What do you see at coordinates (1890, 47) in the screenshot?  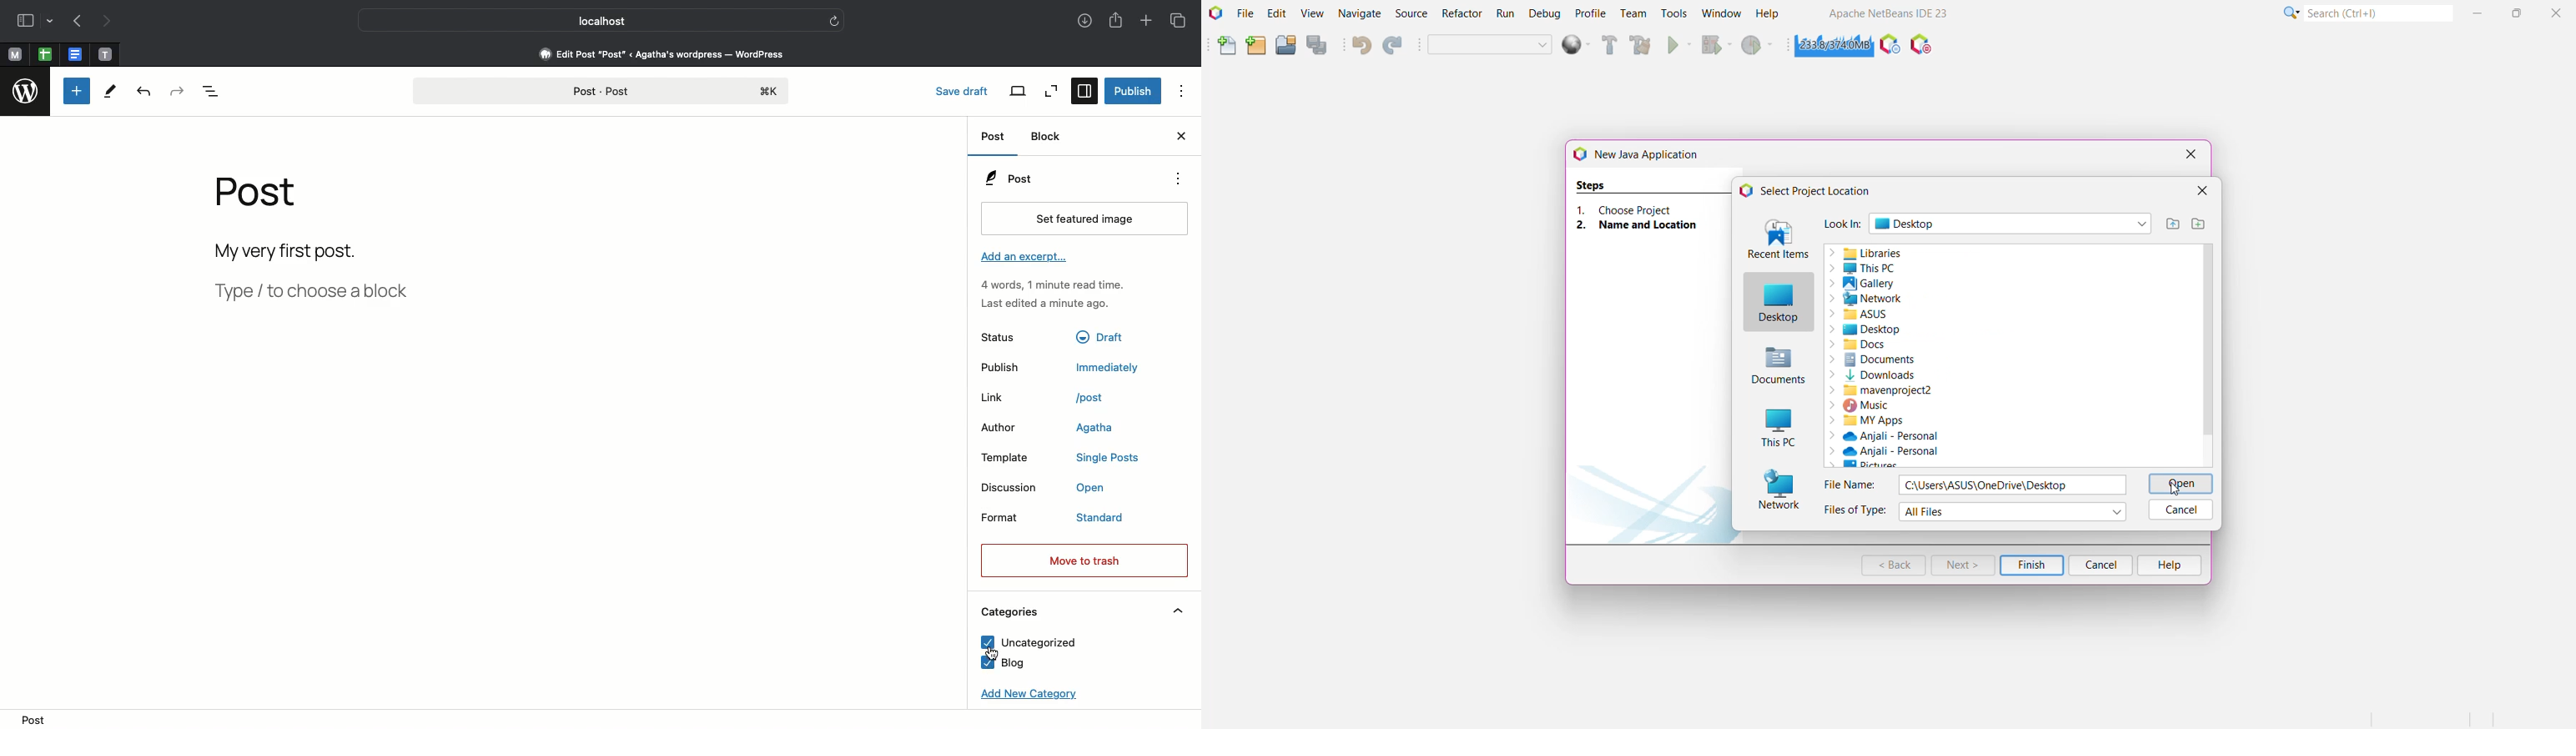 I see `Profile the IDE` at bounding box center [1890, 47].